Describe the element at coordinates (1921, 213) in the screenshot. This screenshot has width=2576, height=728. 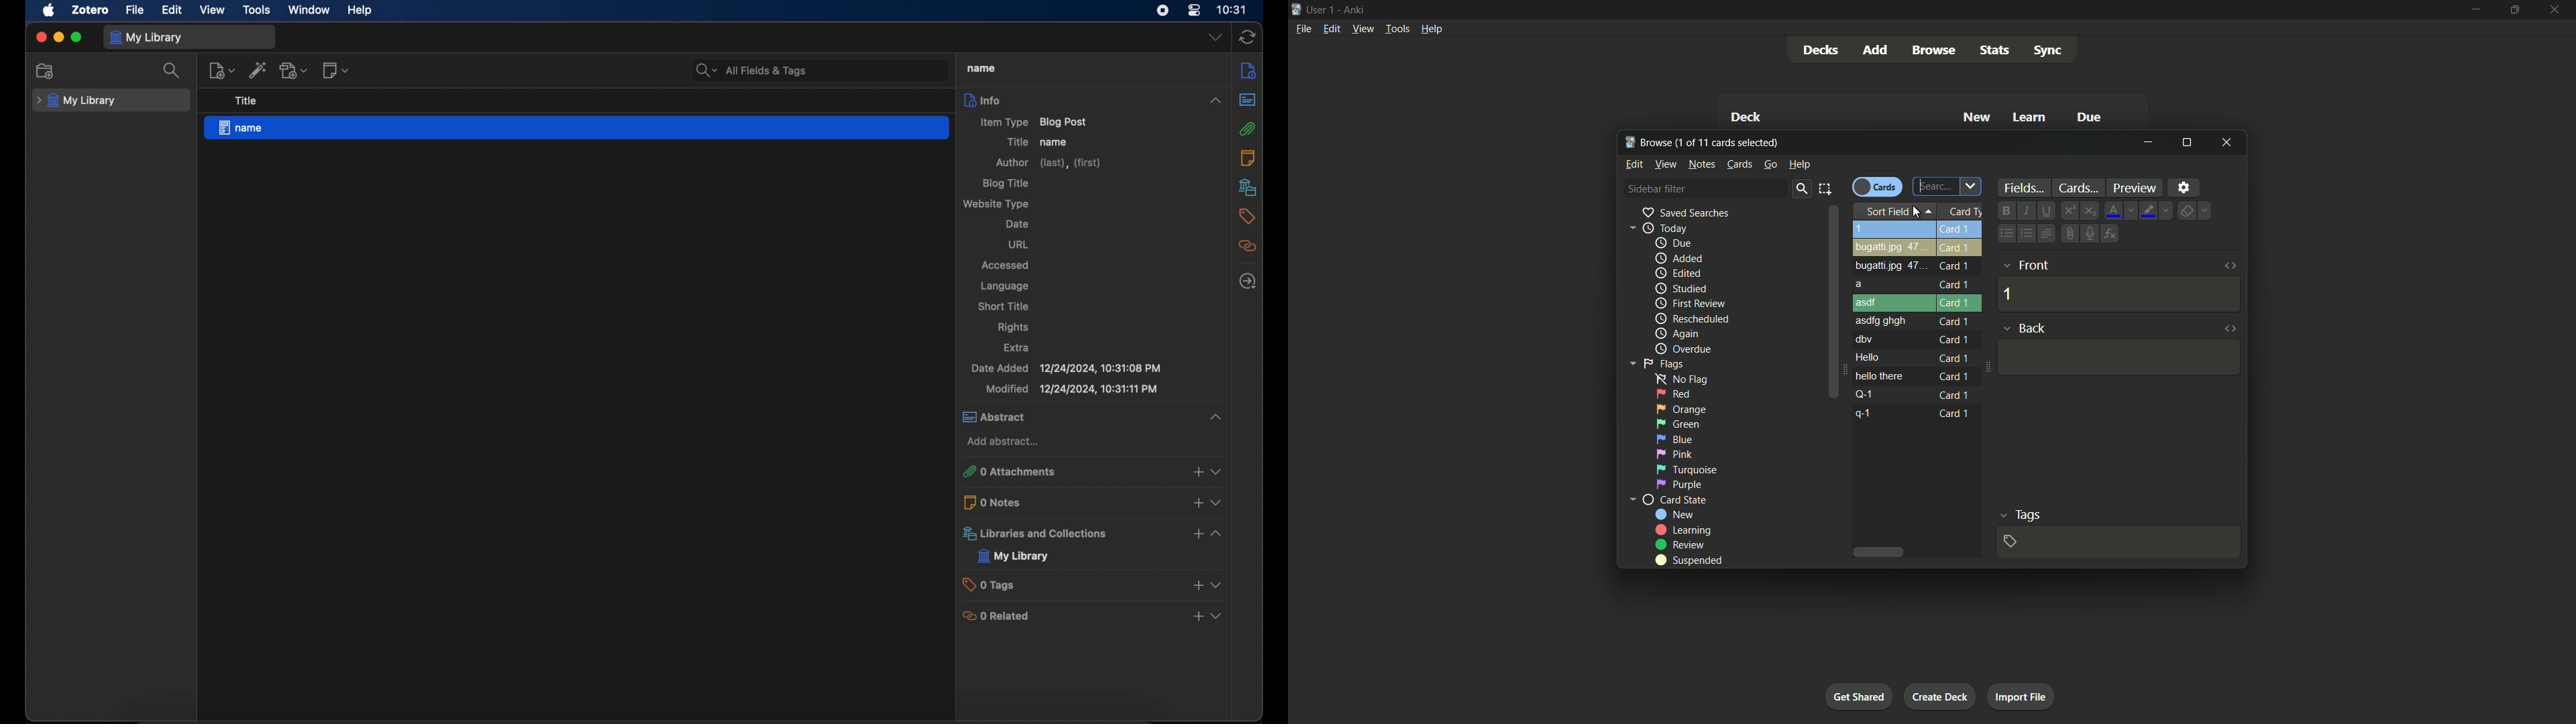
I see `cursor` at that location.